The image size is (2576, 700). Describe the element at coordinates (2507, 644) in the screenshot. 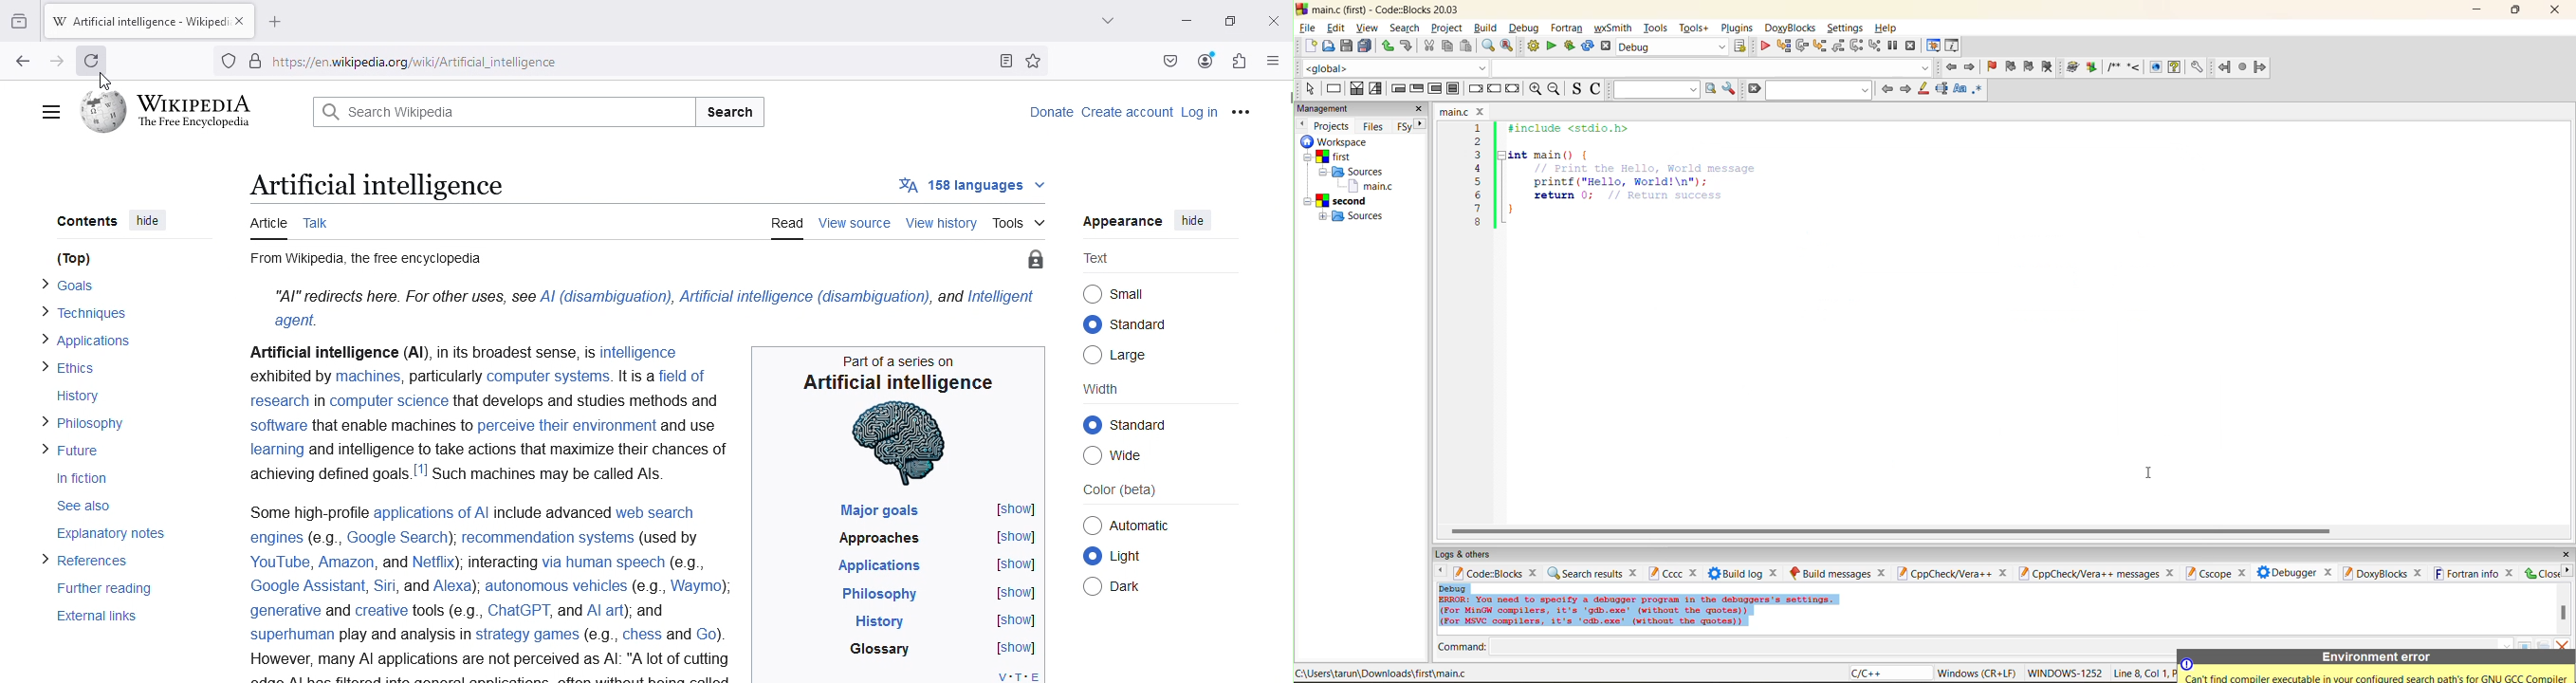

I see `down` at that location.